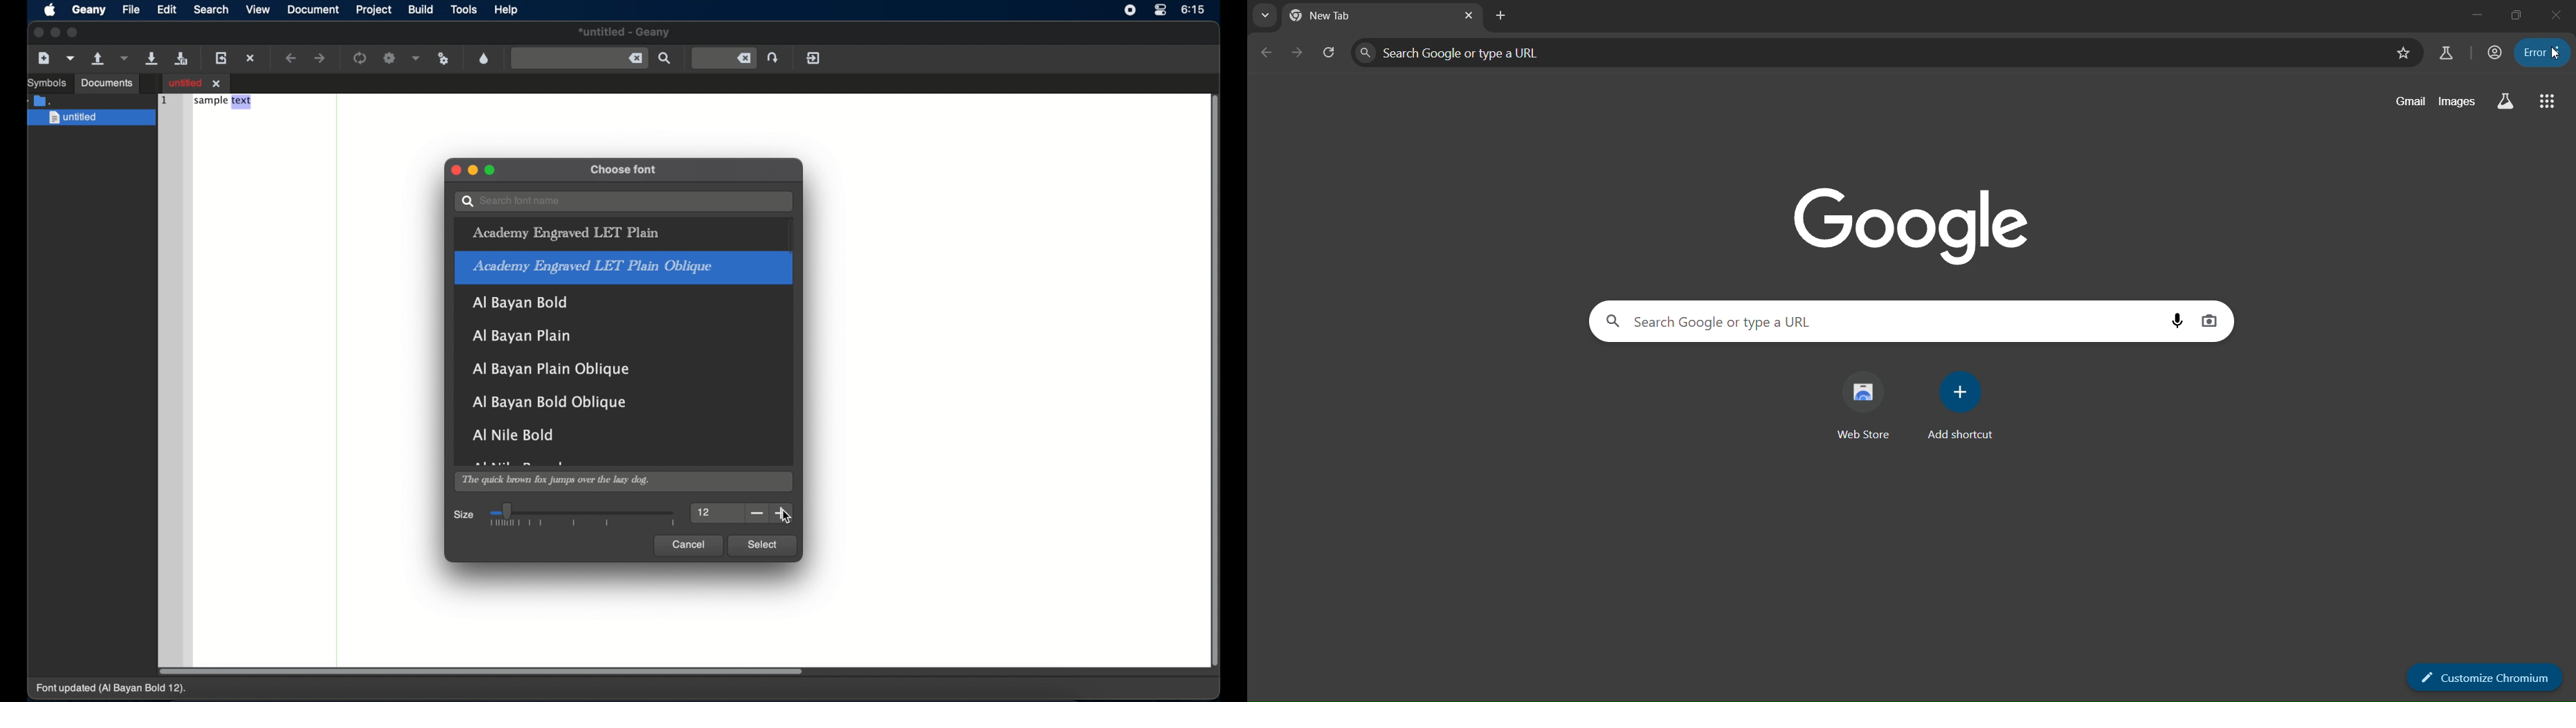 Image resolution: width=2576 pixels, height=728 pixels. I want to click on untitled file, so click(196, 83).